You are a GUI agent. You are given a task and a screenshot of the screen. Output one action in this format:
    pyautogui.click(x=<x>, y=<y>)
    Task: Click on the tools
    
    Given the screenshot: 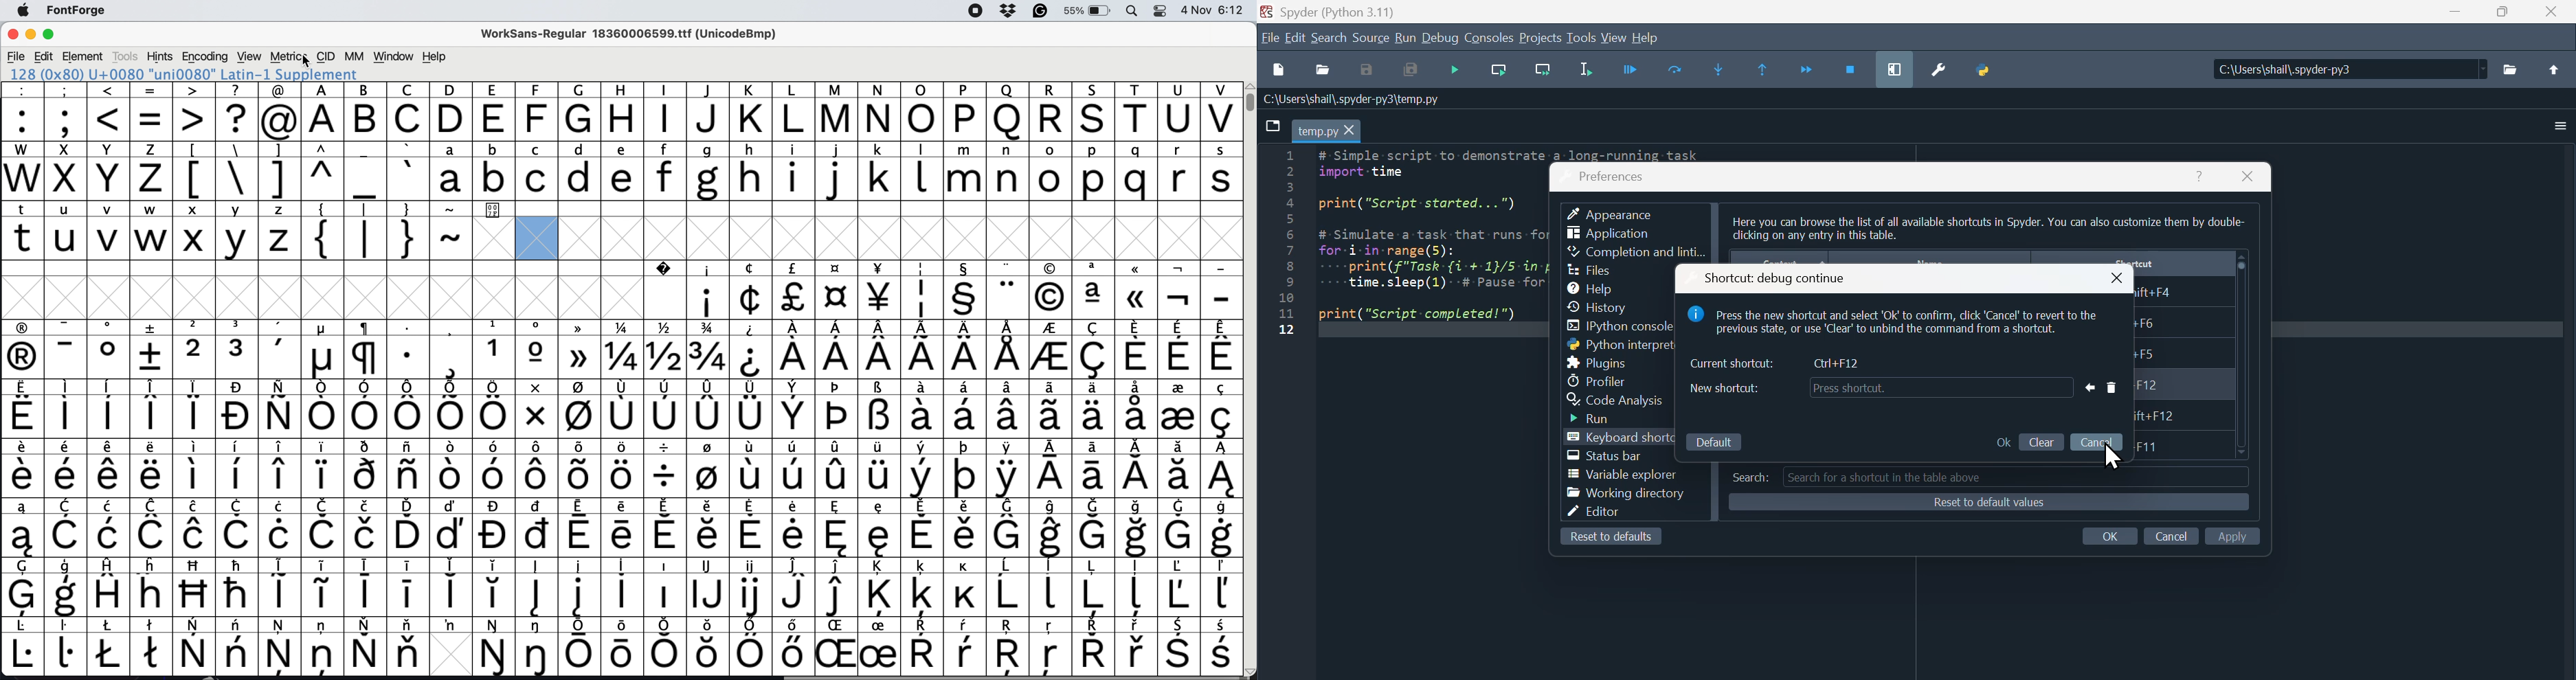 What is the action you would take?
    pyautogui.click(x=1582, y=41)
    